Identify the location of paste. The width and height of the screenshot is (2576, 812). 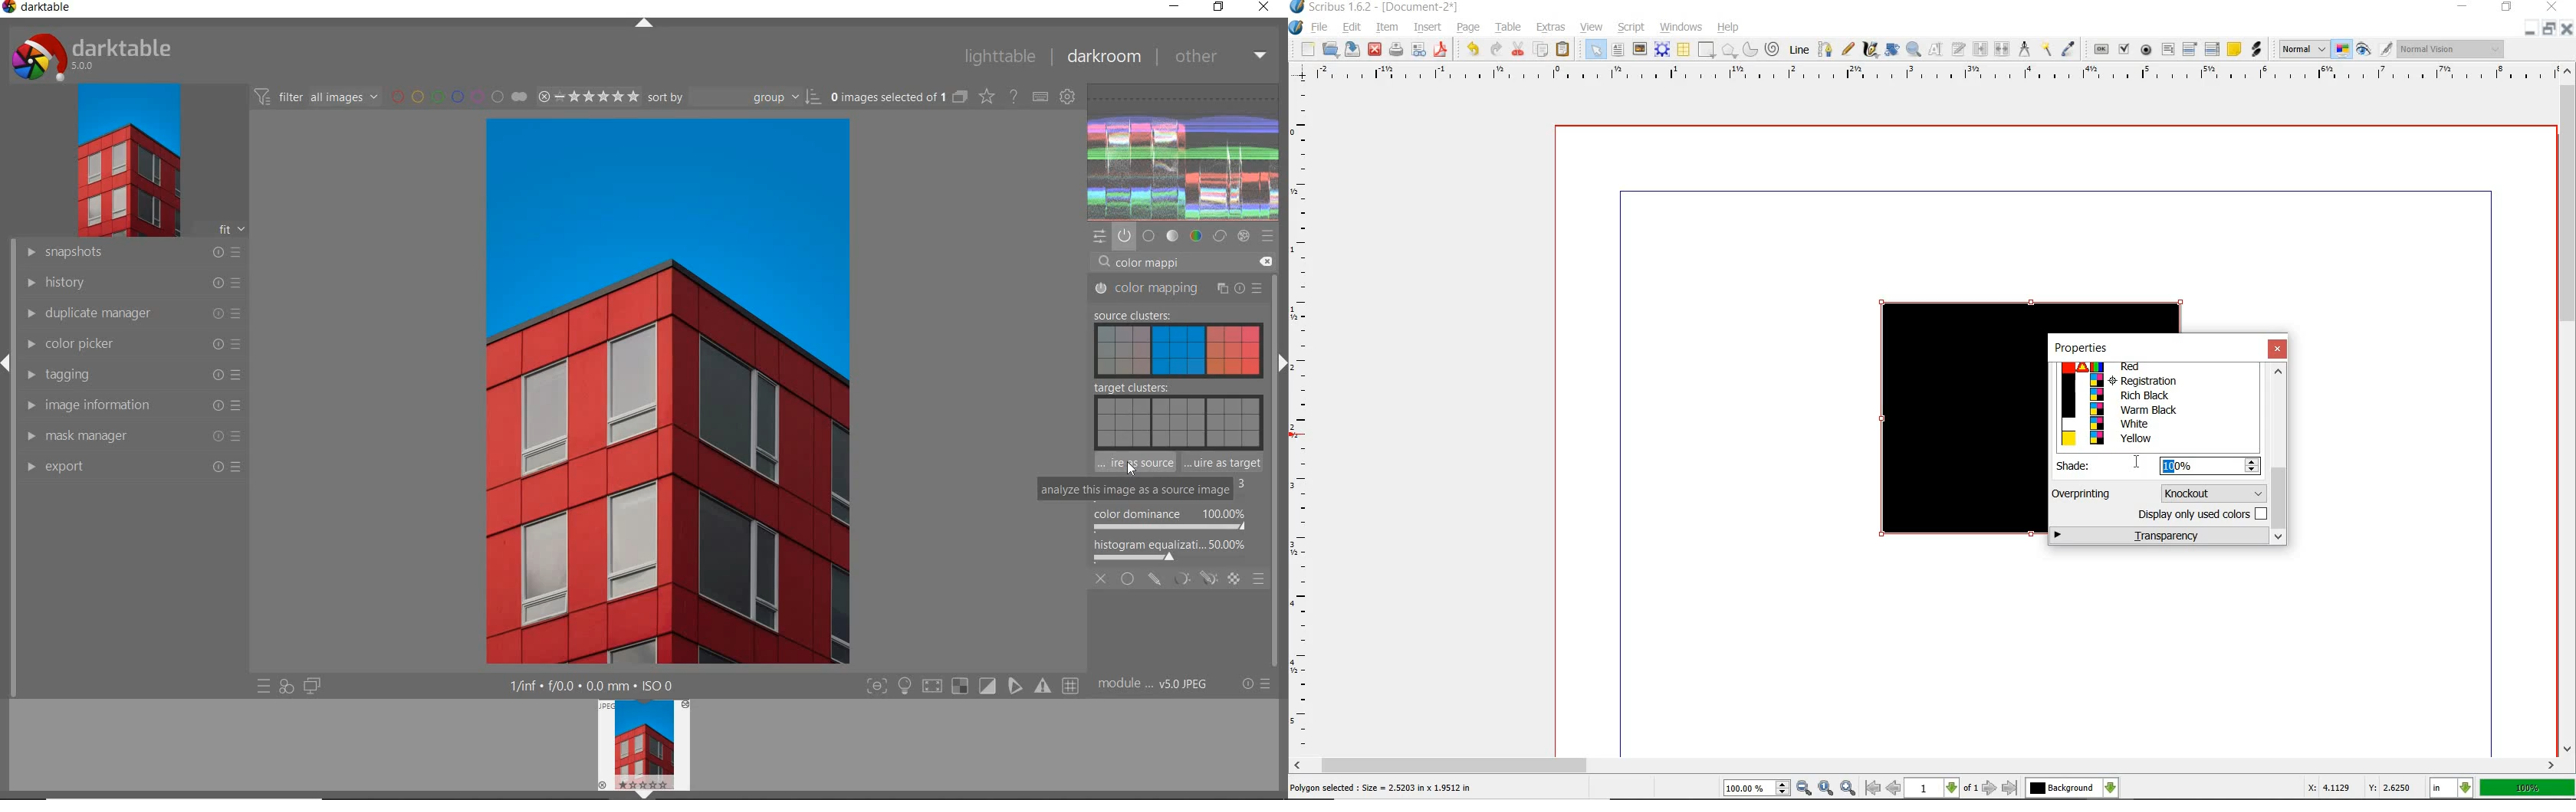
(1563, 51).